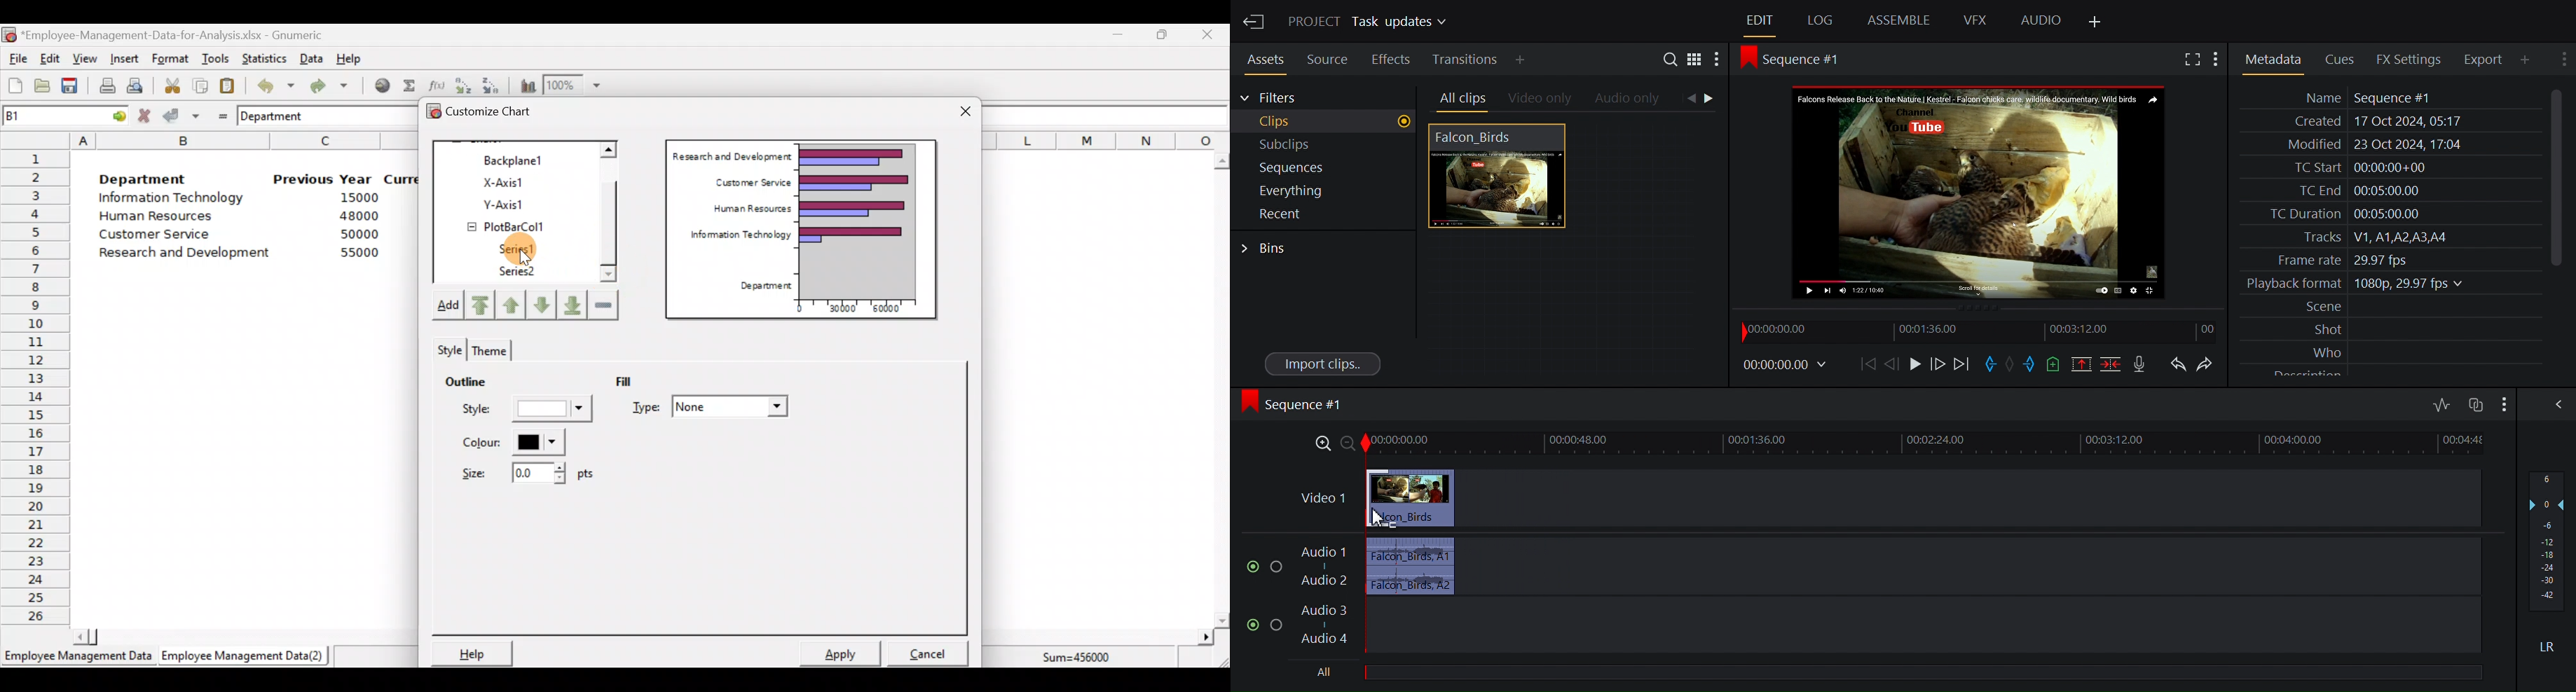 The image size is (2576, 700). I want to click on Save the current workbook, so click(74, 88).